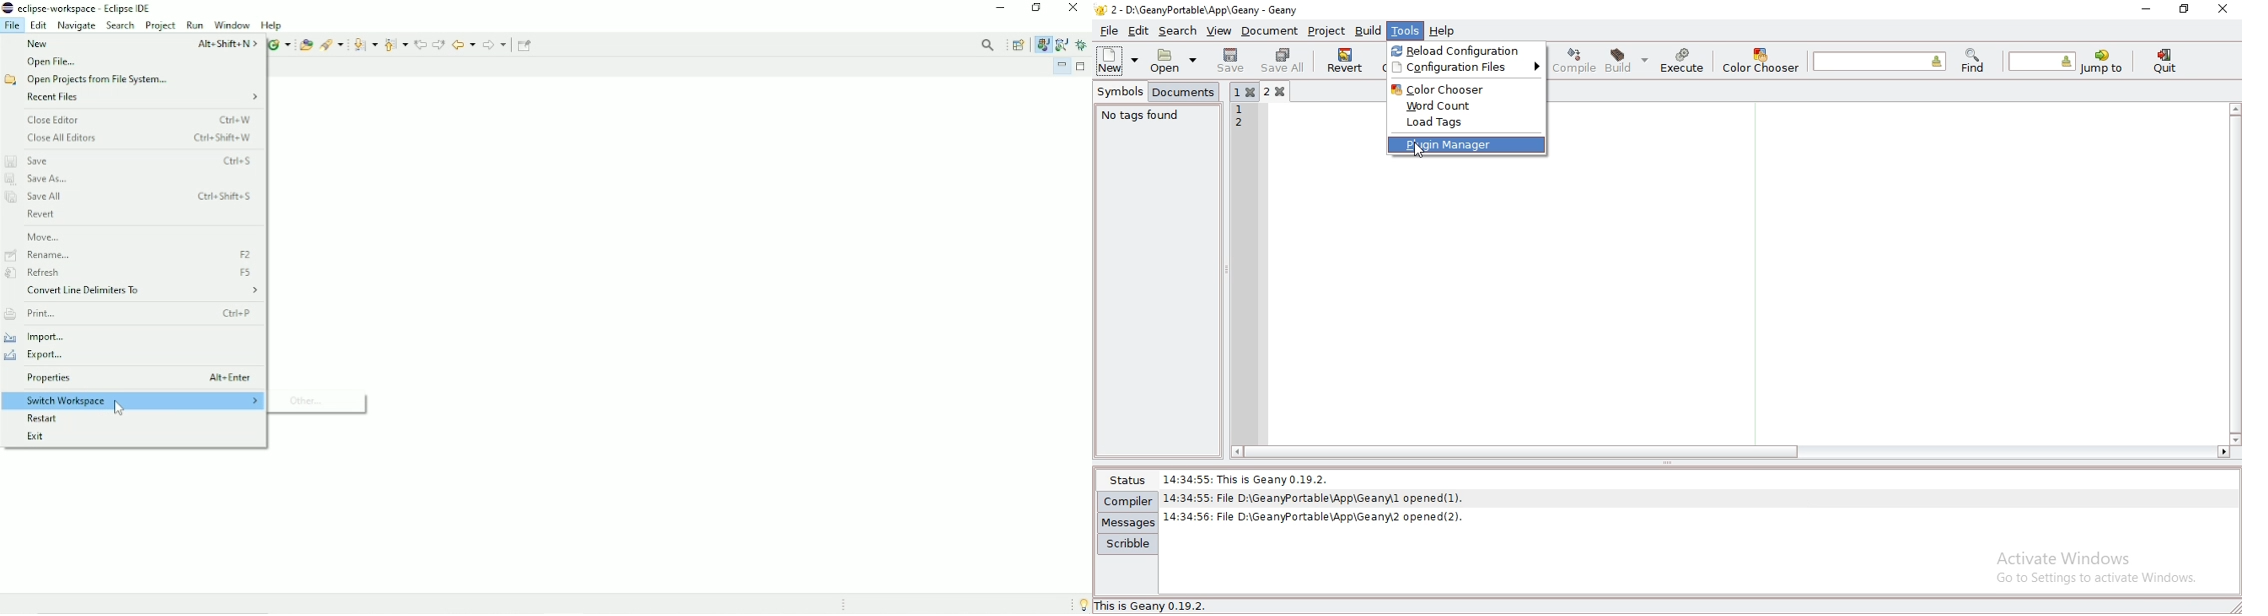 This screenshot has height=616, width=2268. I want to click on Rename, so click(131, 255).